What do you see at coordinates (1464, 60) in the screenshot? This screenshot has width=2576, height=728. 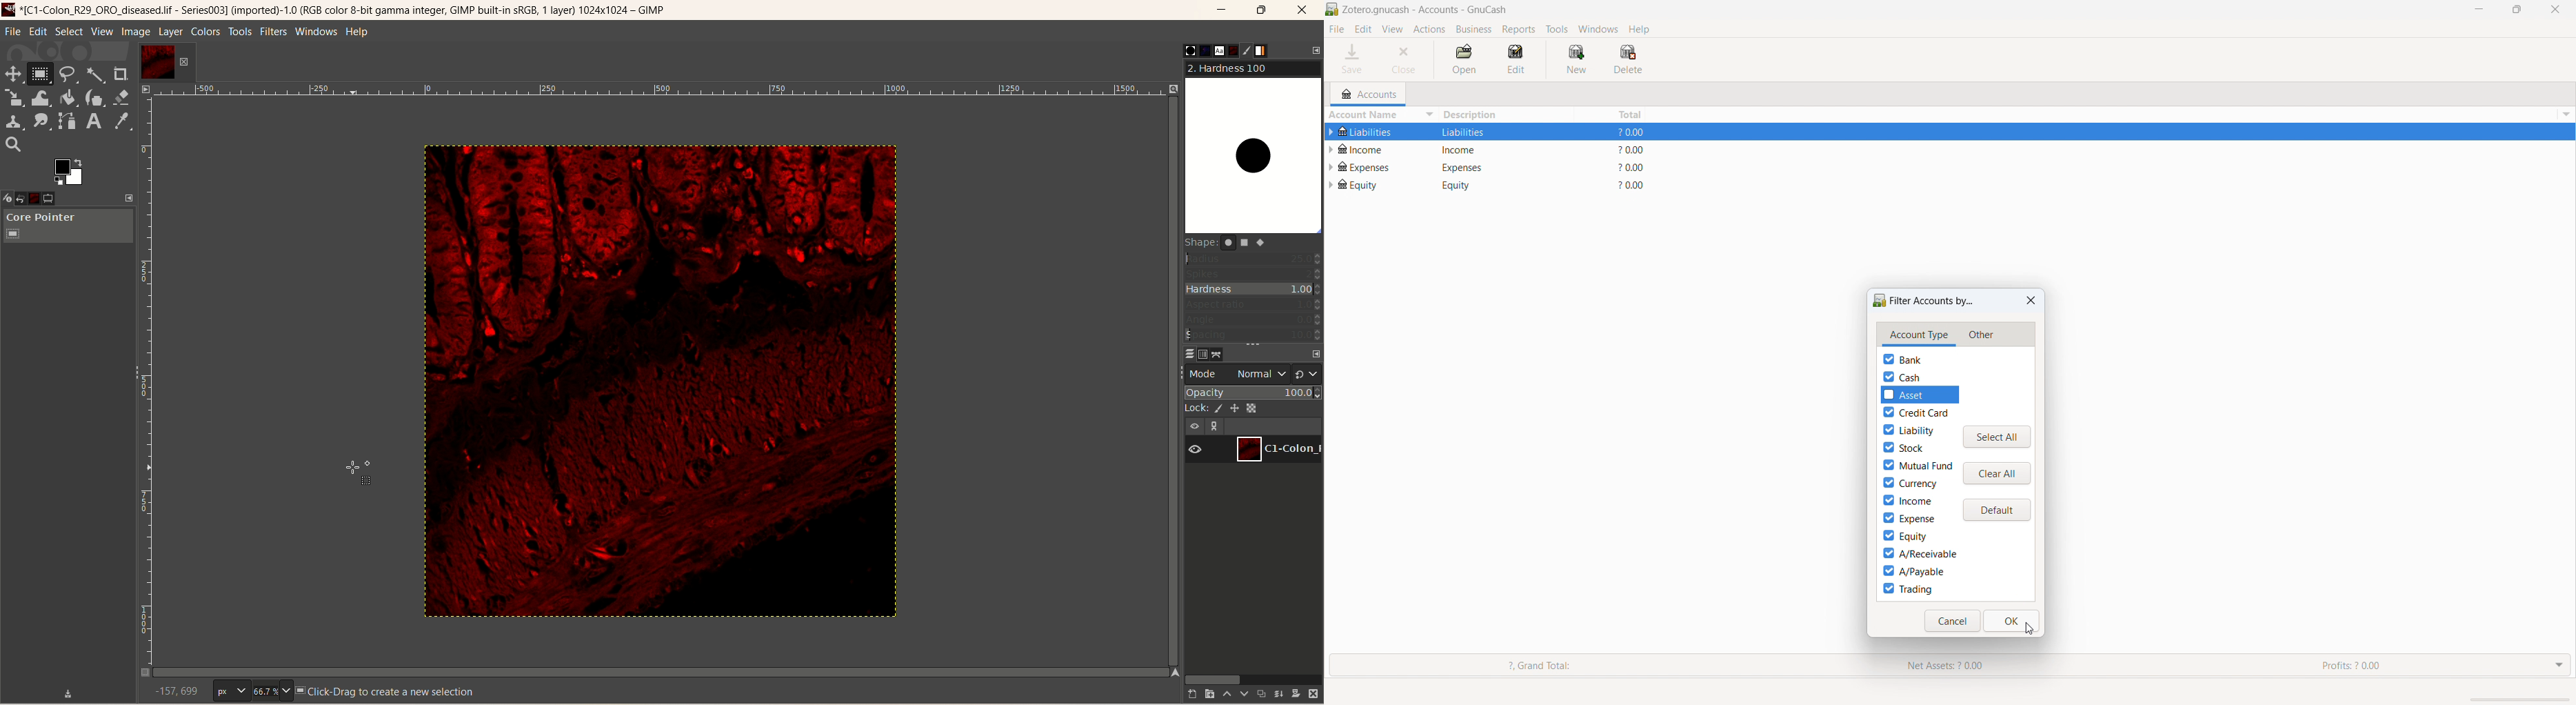 I see `open` at bounding box center [1464, 60].